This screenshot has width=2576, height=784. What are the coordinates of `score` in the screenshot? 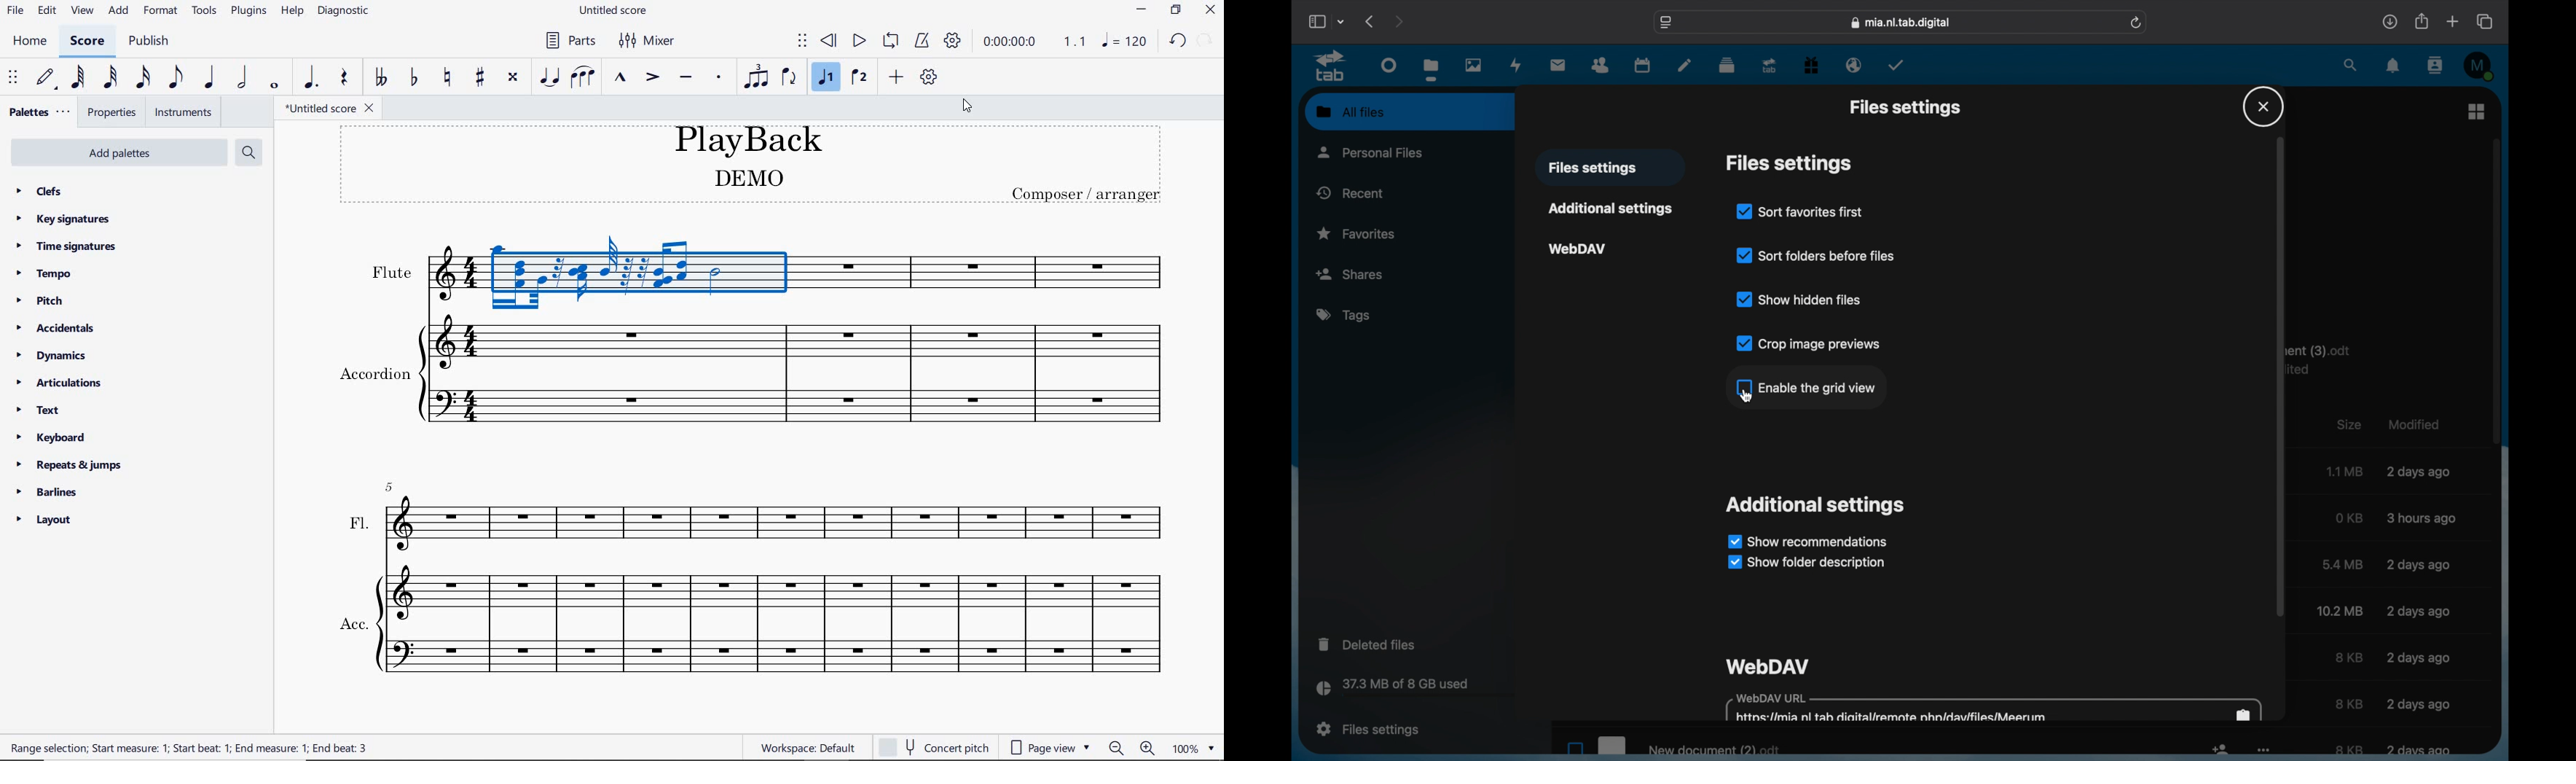 It's located at (87, 42).